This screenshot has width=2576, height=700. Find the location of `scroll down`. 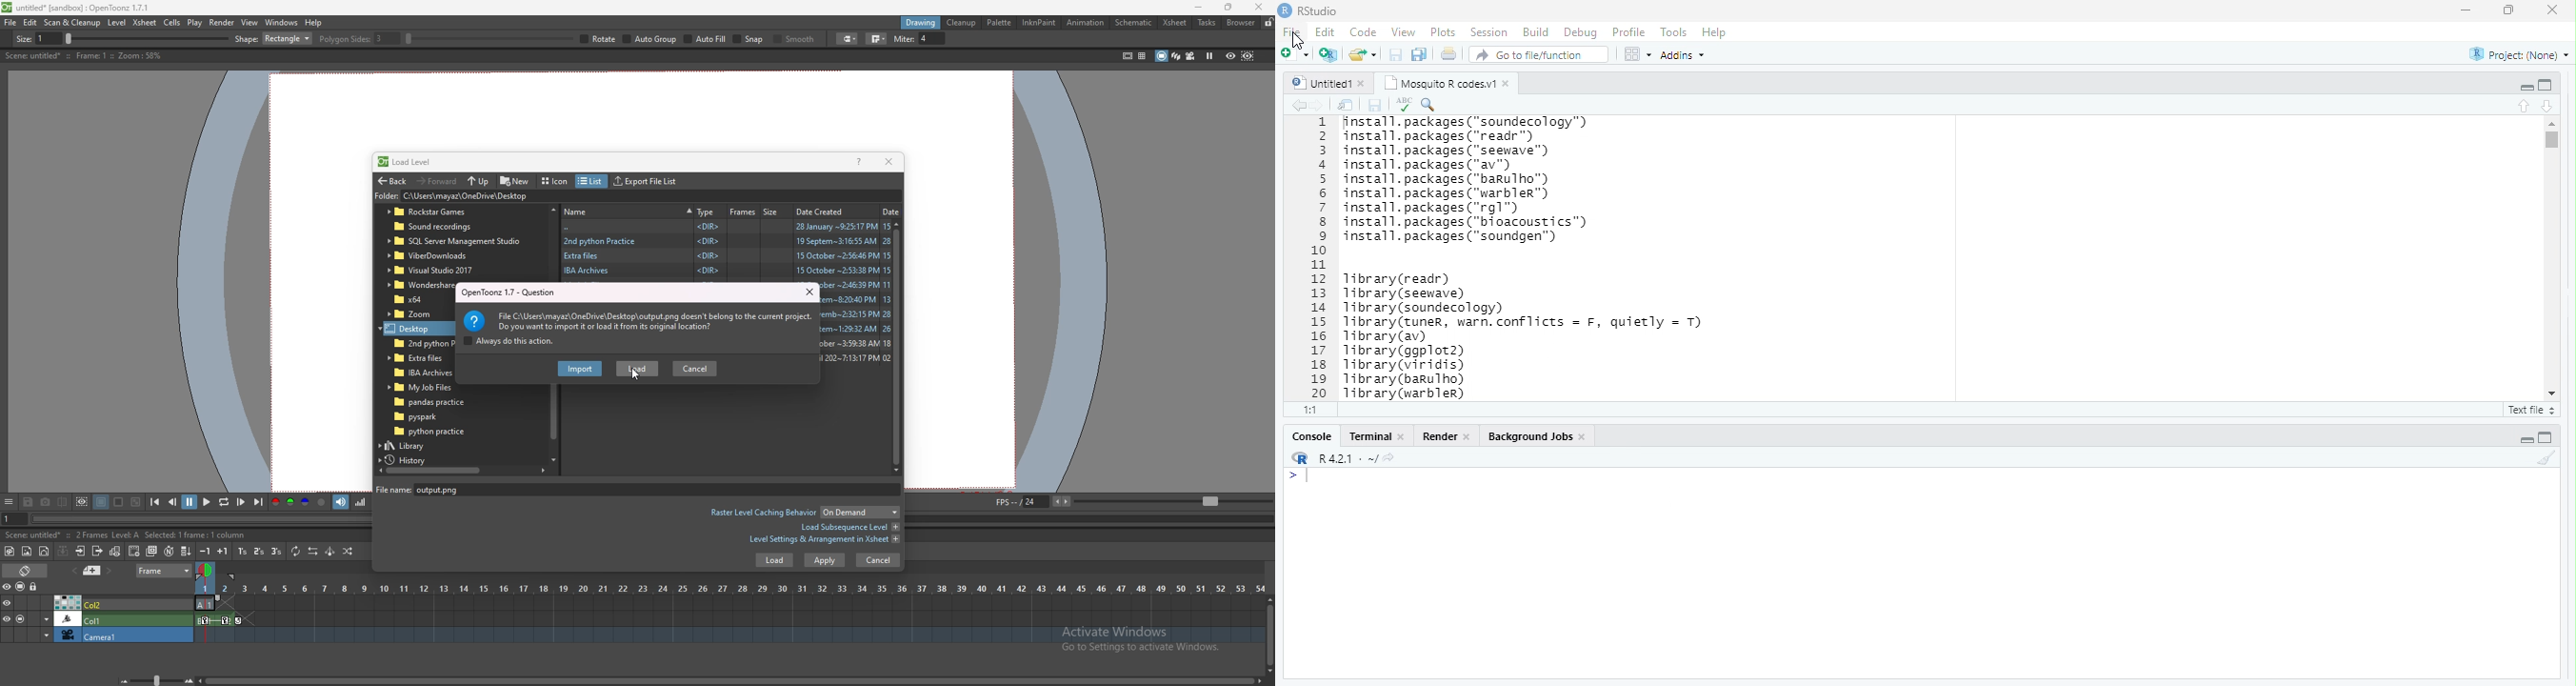

scroll down is located at coordinates (2553, 393).